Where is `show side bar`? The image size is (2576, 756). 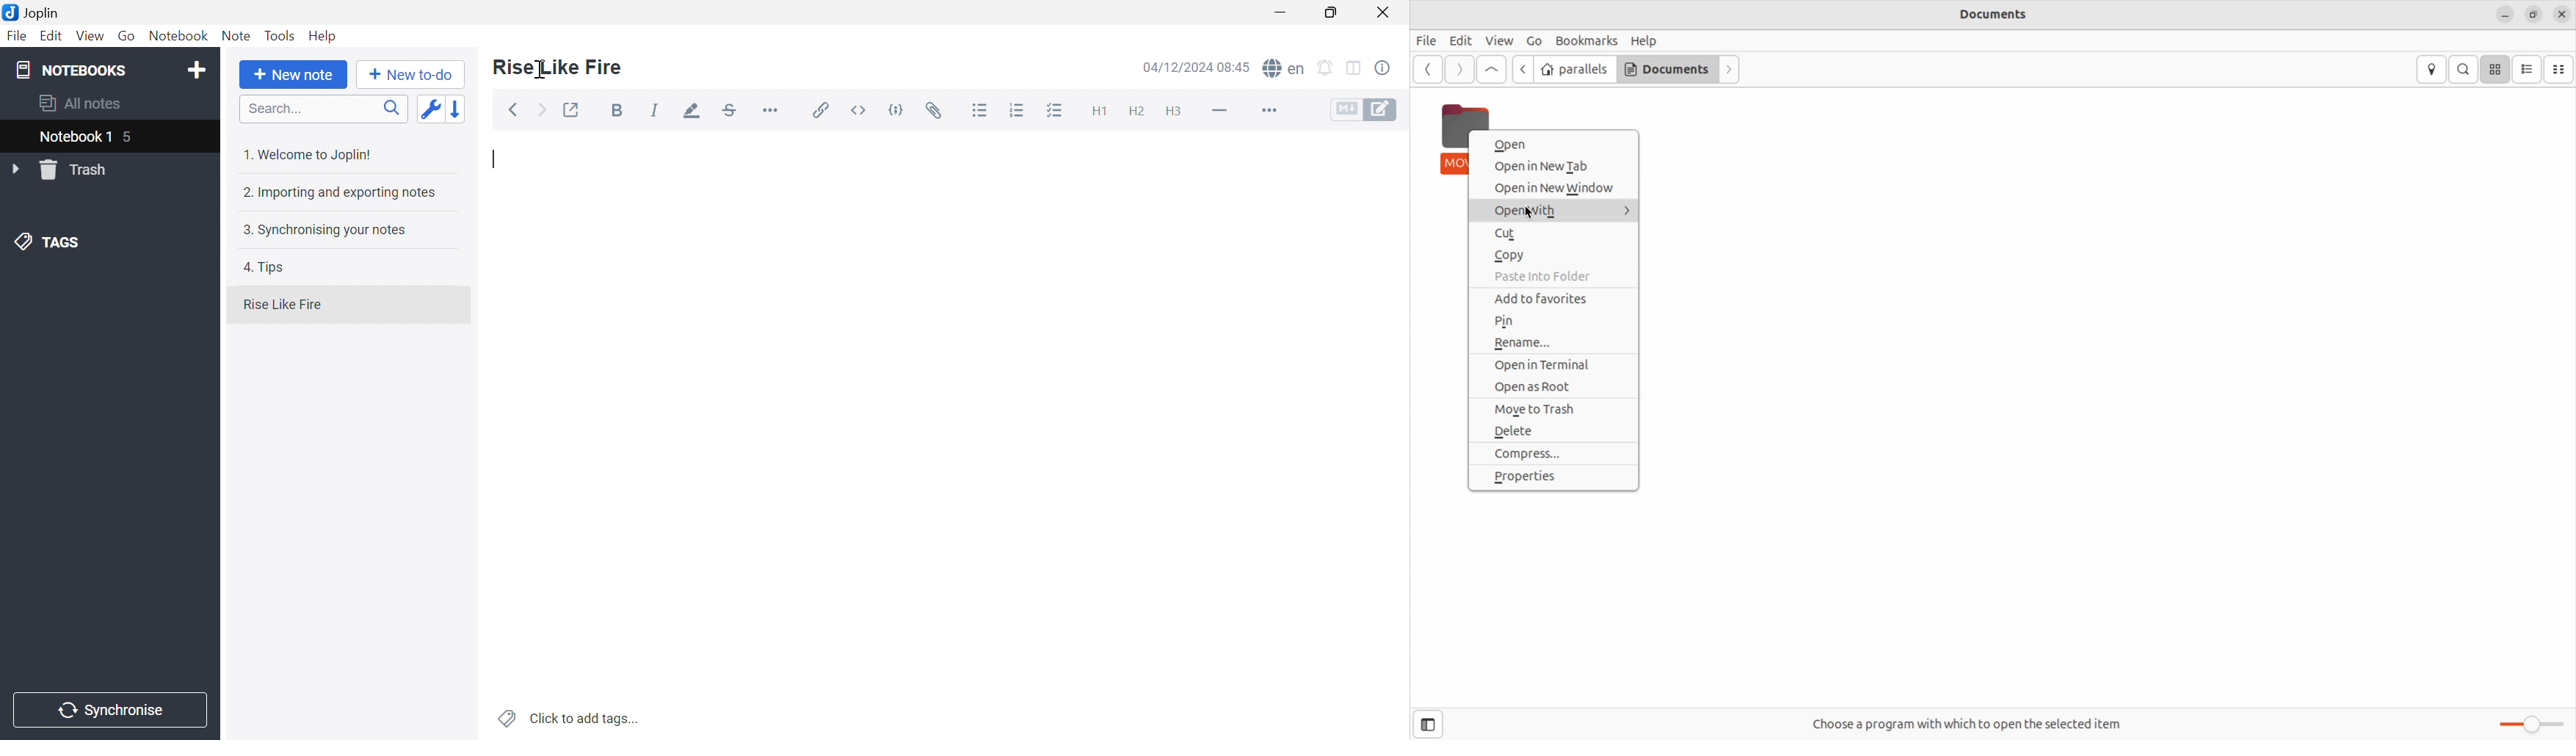 show side bar is located at coordinates (1430, 724).